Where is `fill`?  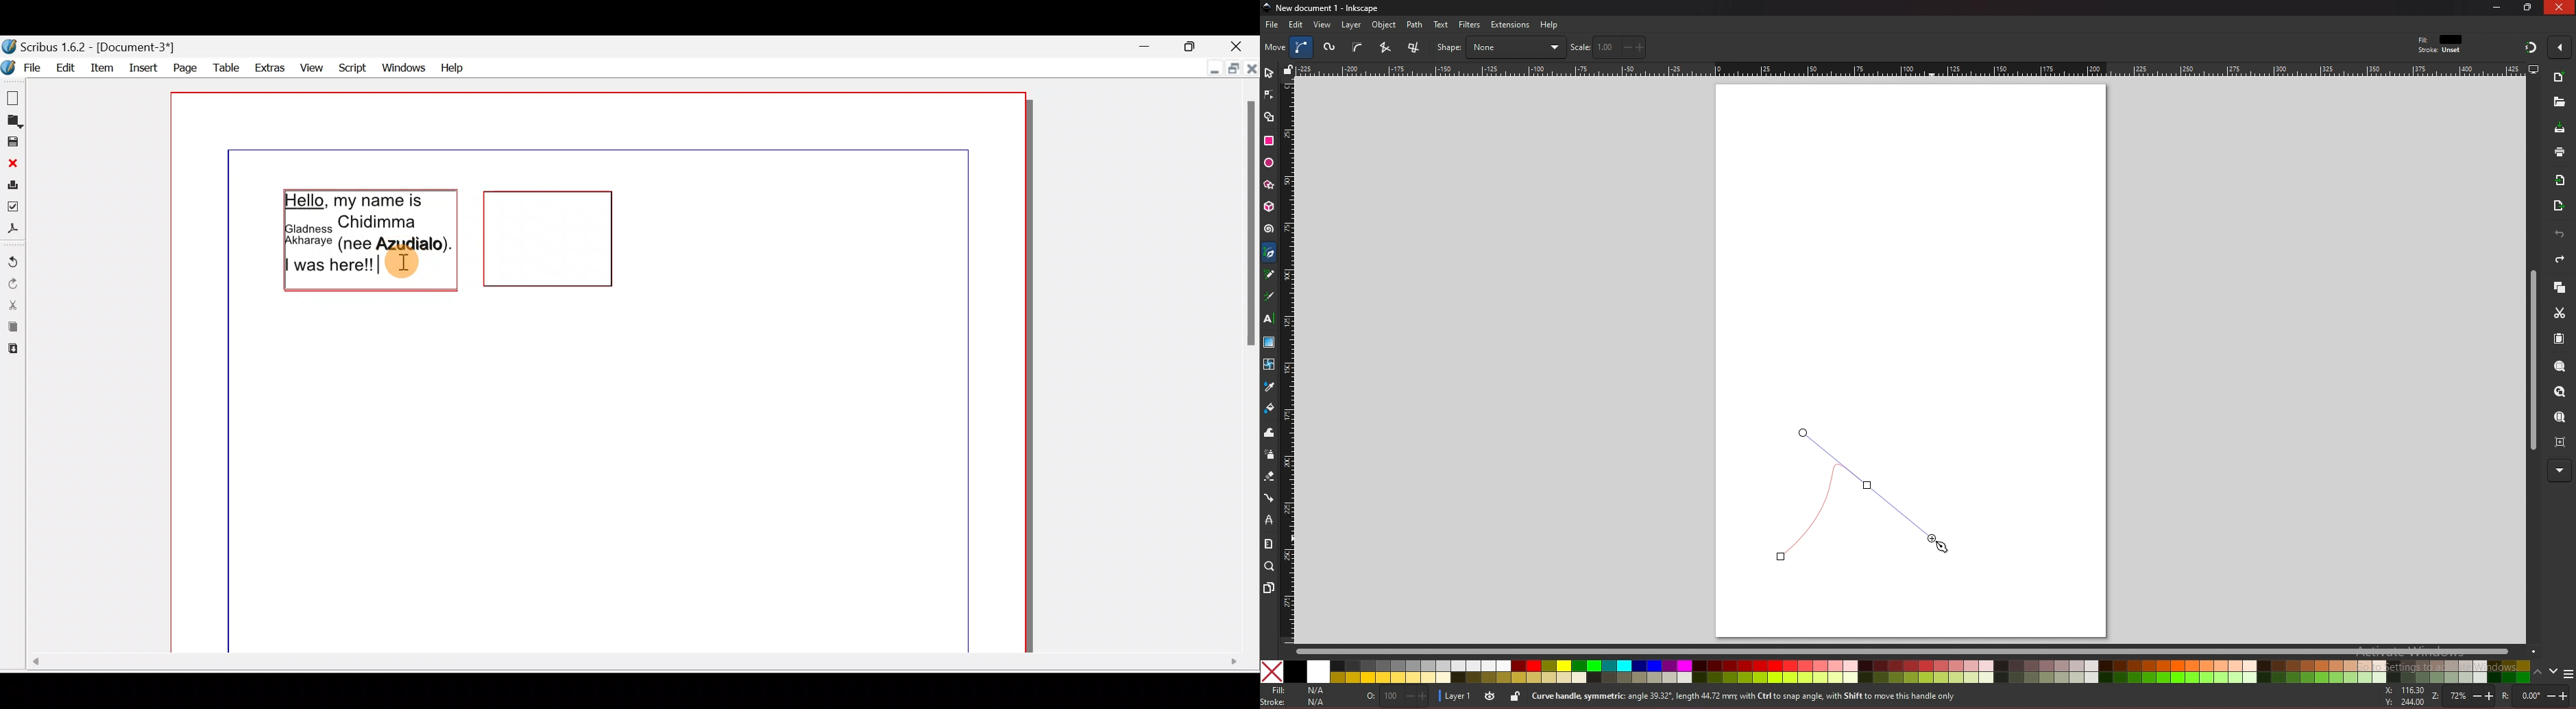
fill is located at coordinates (1297, 690).